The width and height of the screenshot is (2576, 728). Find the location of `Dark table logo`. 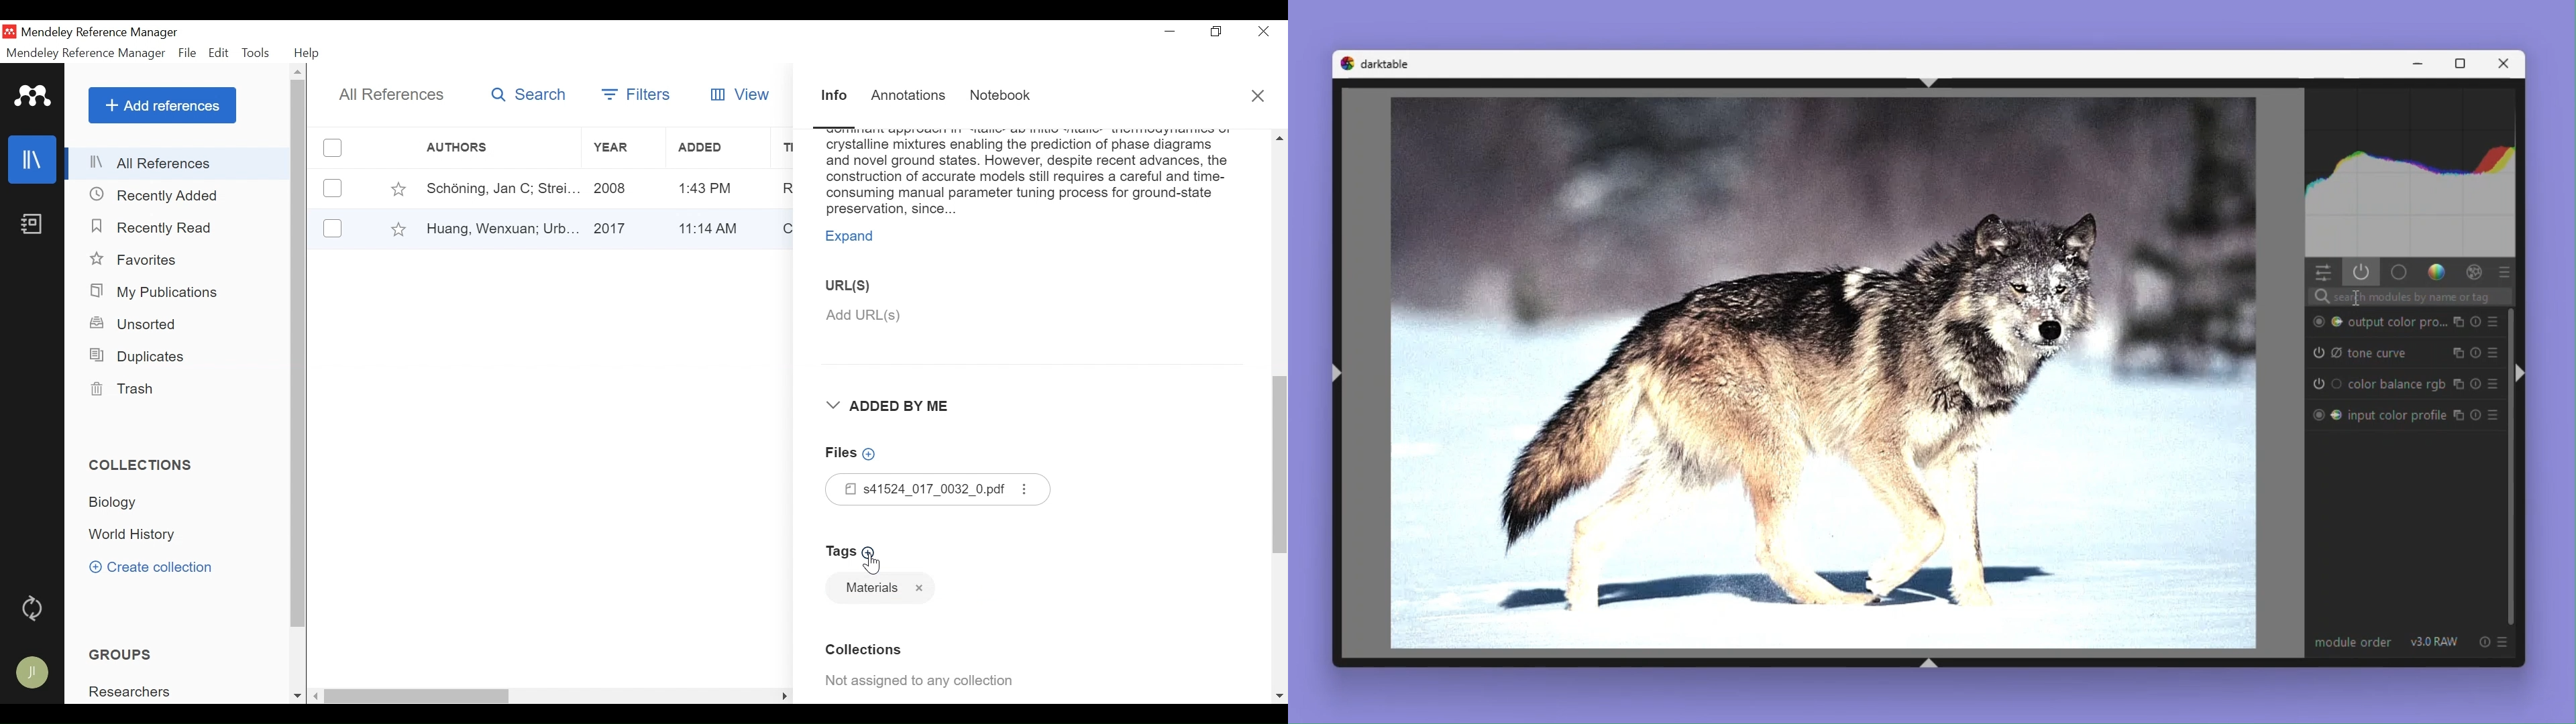

Dark table logo is located at coordinates (1385, 63).